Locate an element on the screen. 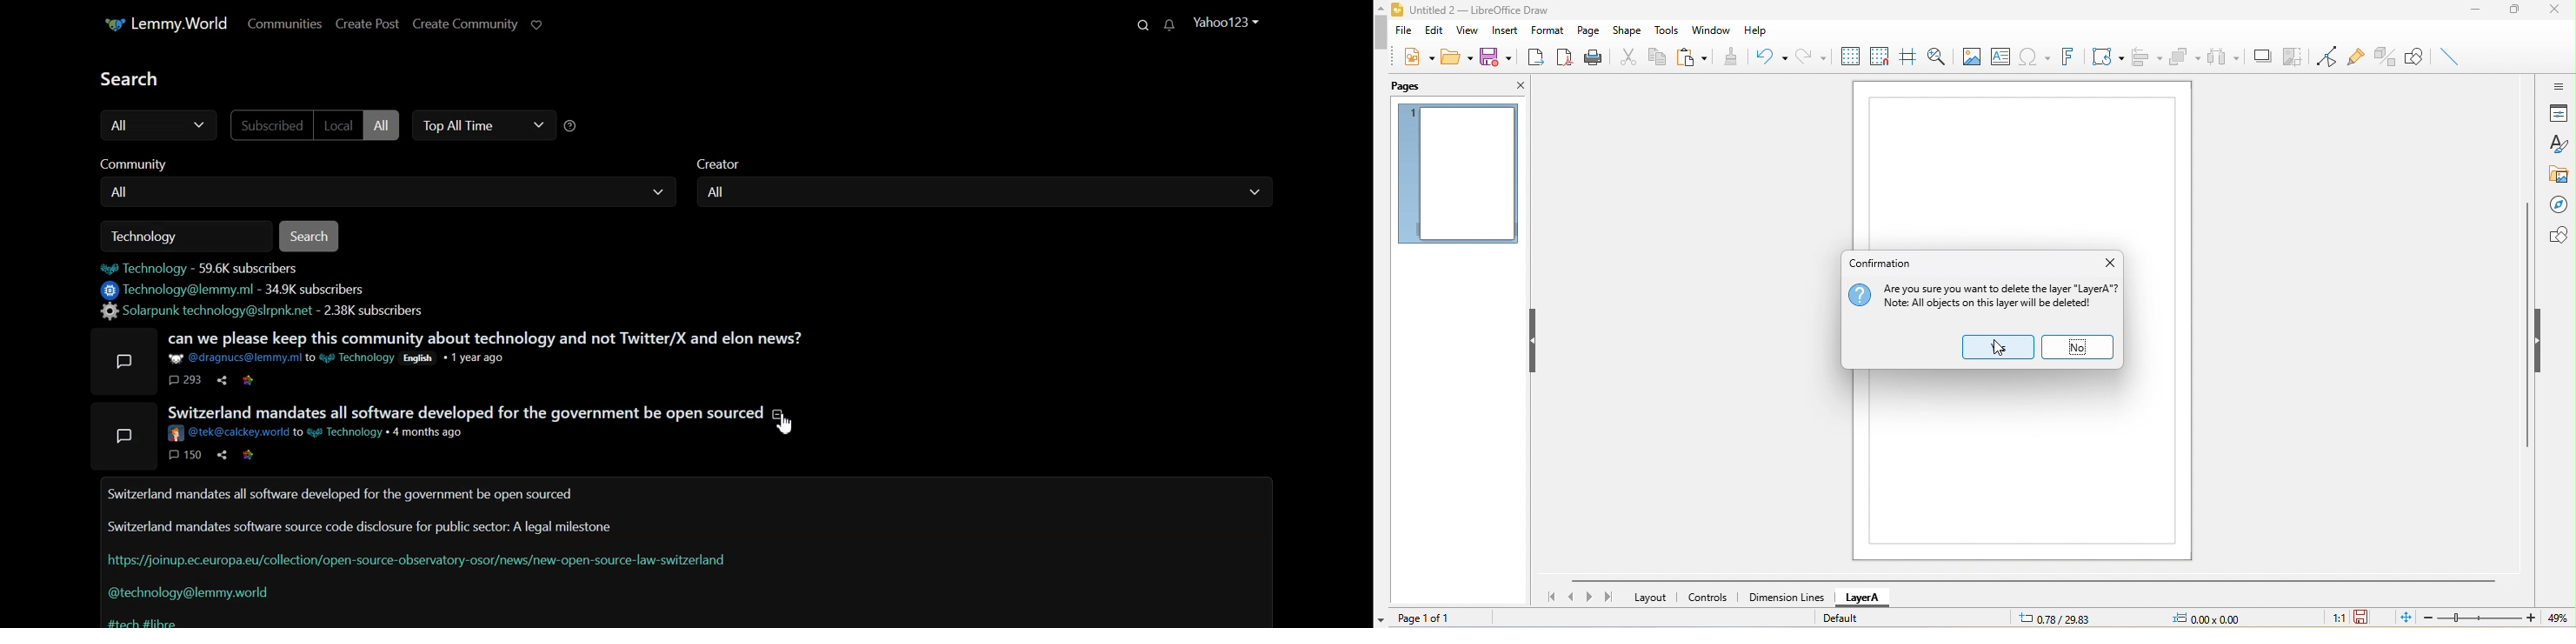  gallery is located at coordinates (2558, 172).